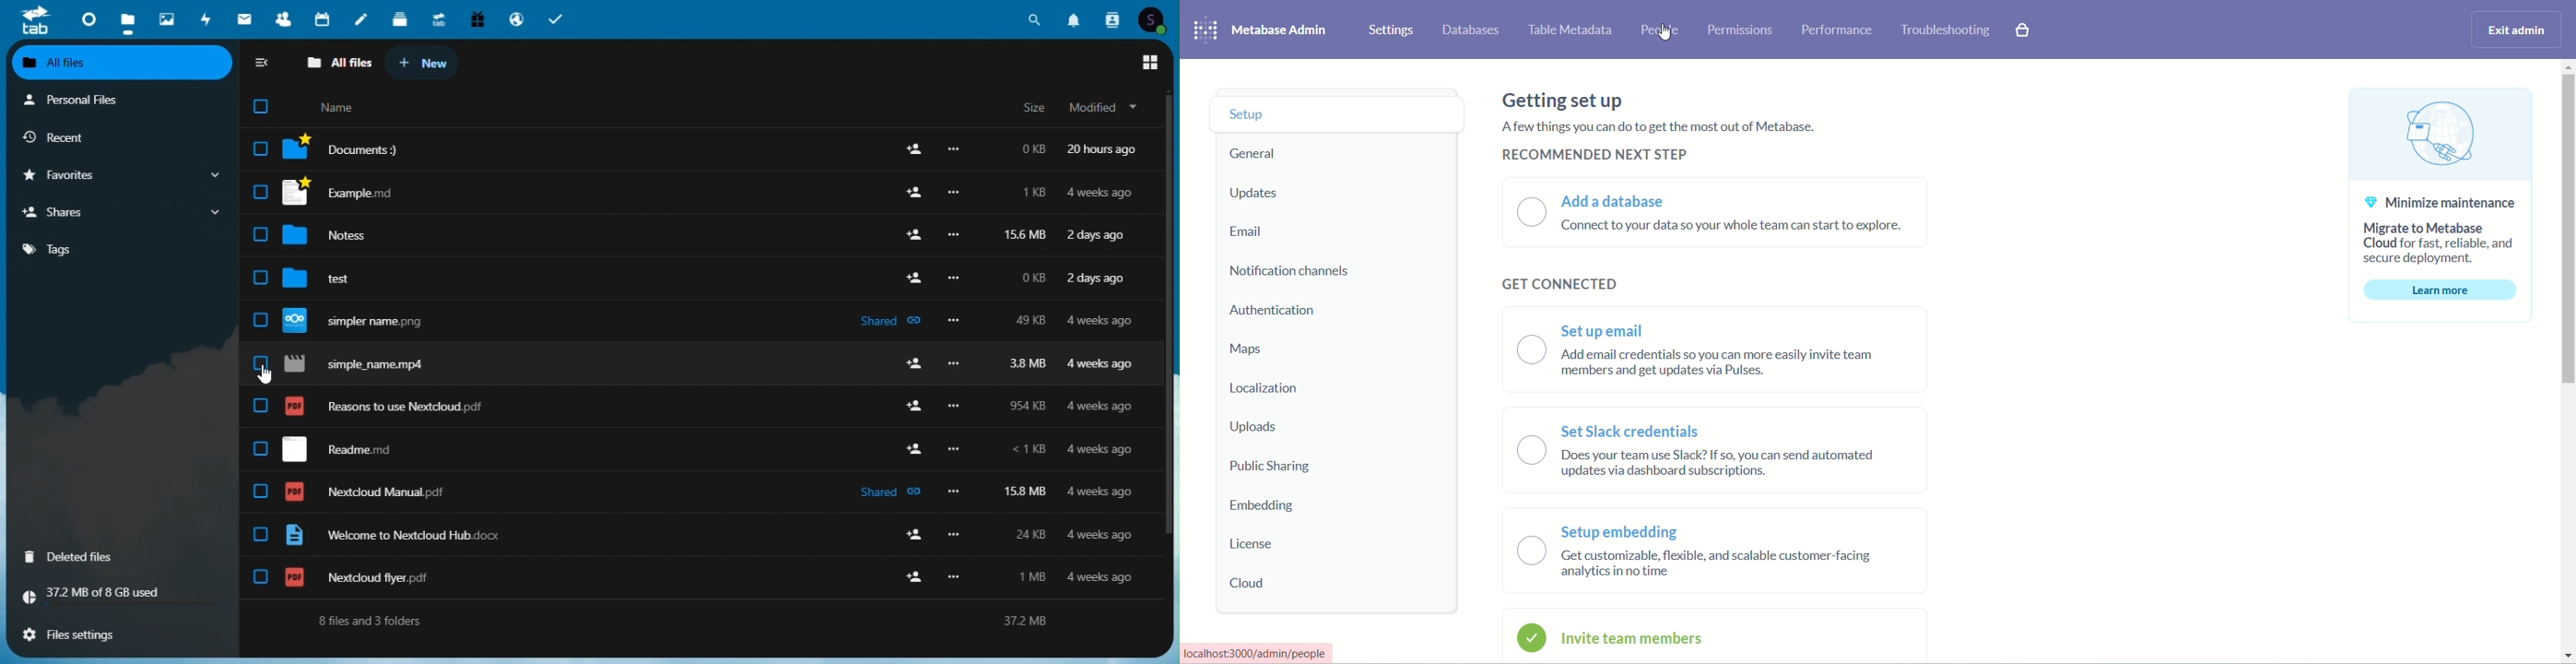  I want to click on Free trial, so click(476, 18).